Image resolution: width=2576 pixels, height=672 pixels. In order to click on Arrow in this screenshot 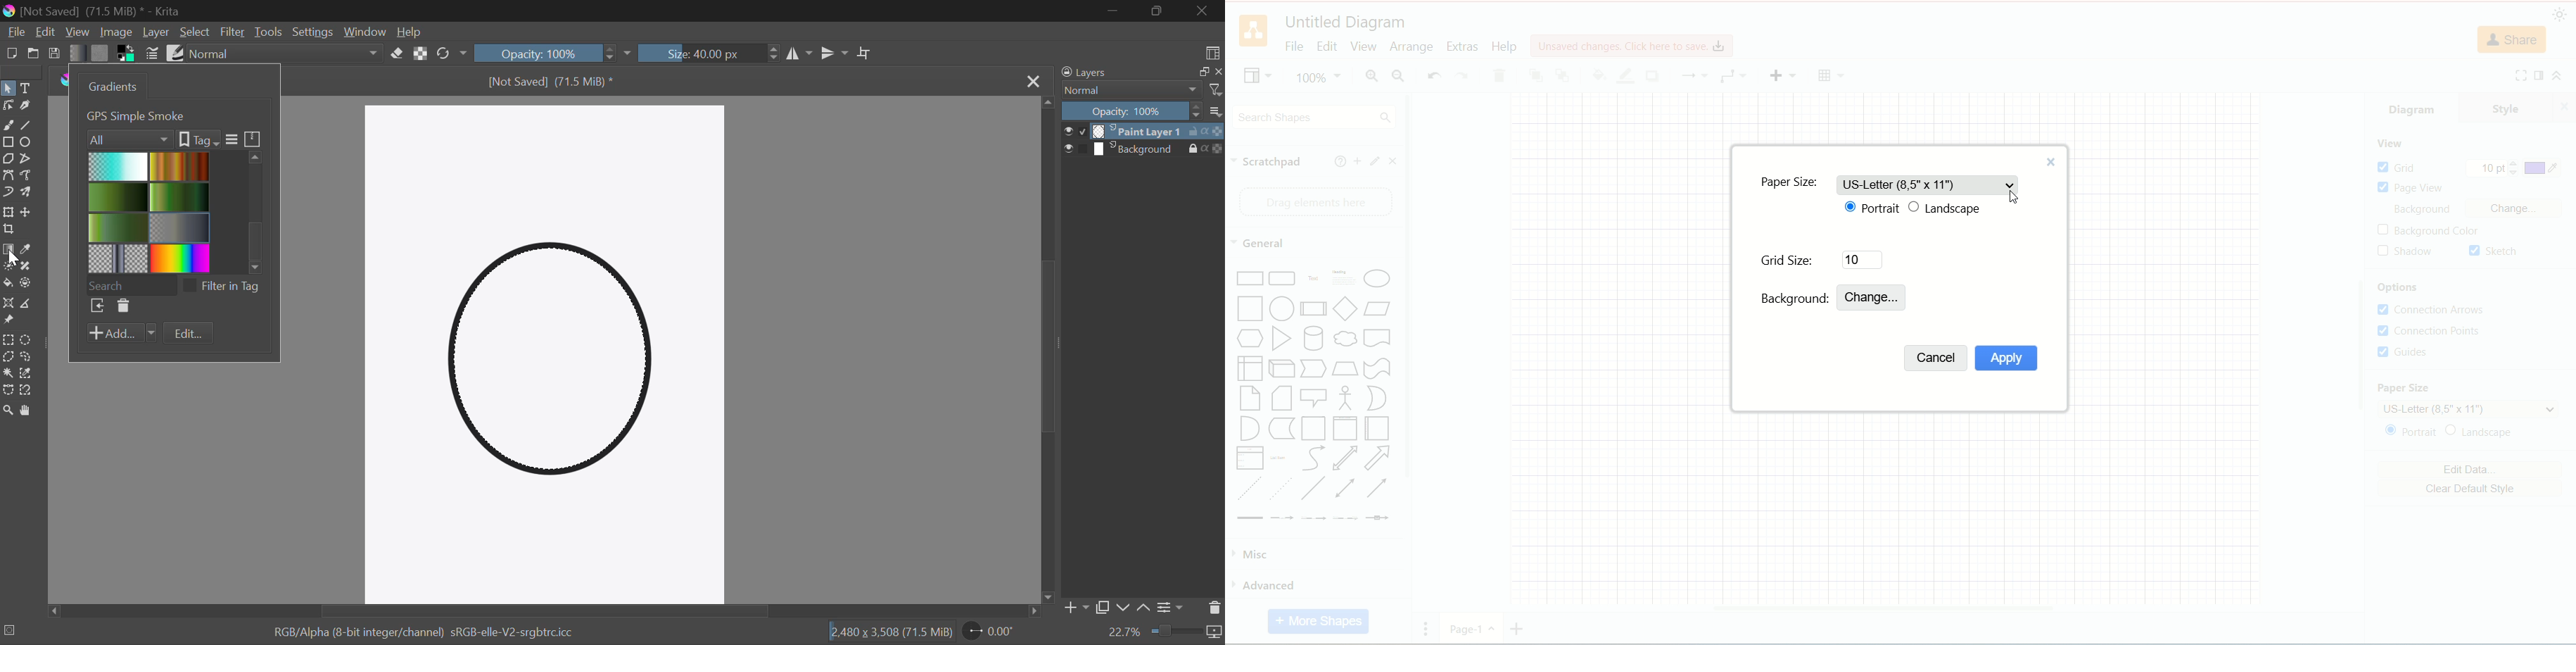, I will do `click(1378, 460)`.